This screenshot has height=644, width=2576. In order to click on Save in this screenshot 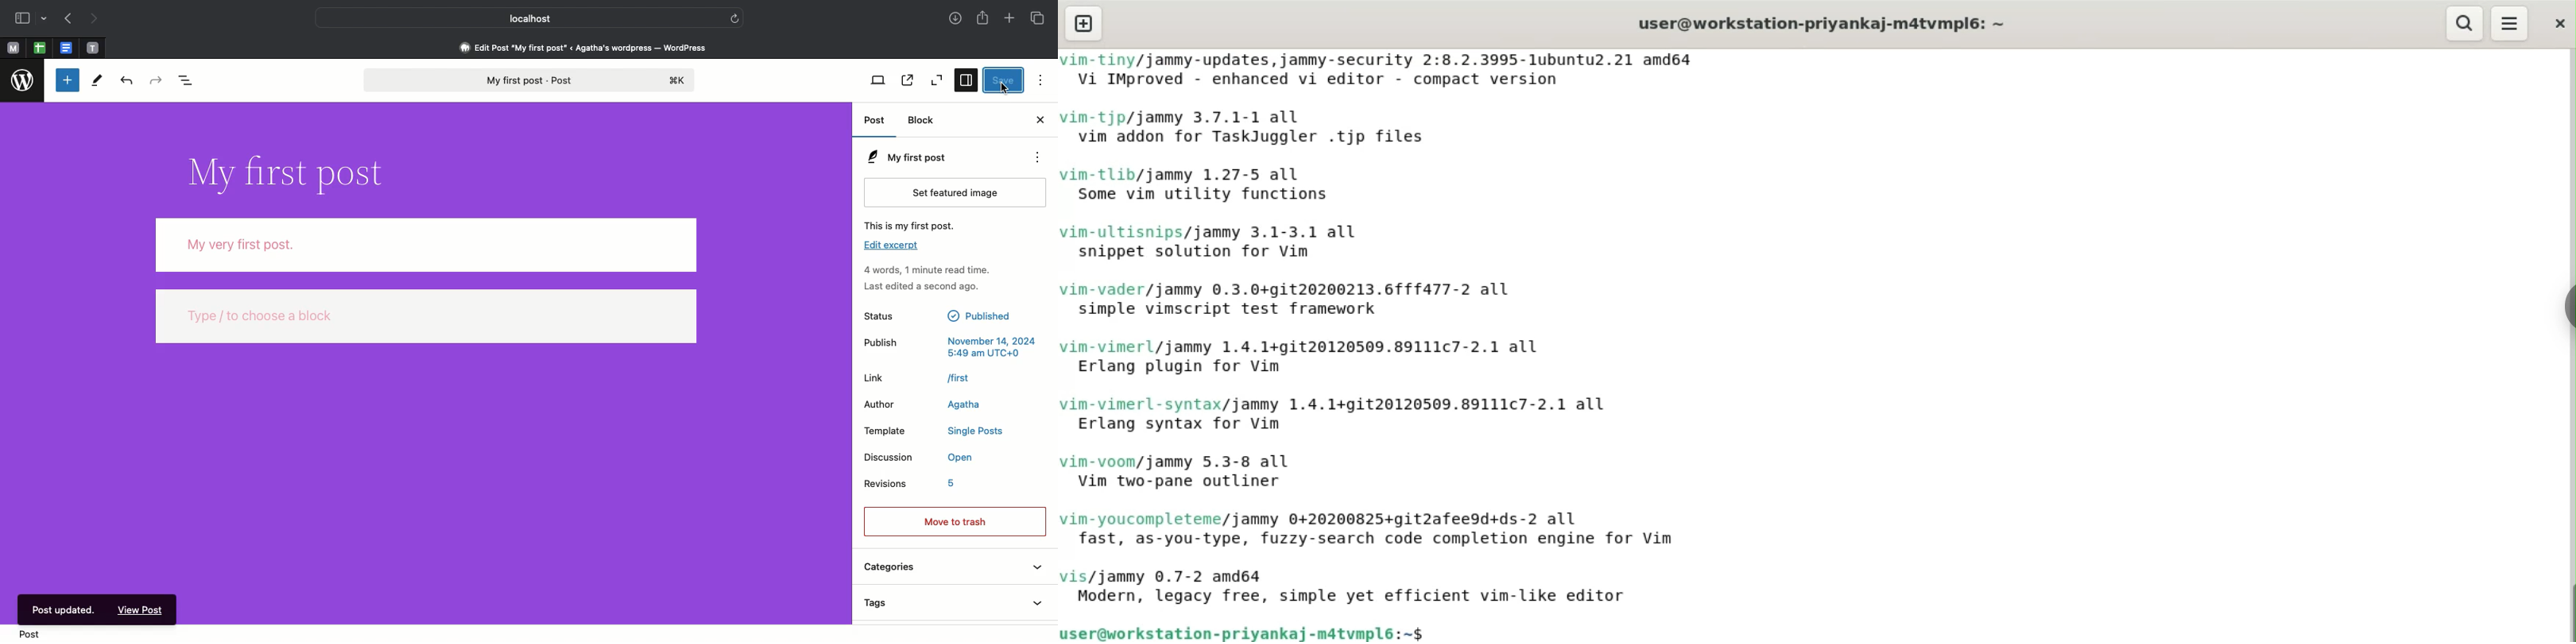, I will do `click(1004, 80)`.